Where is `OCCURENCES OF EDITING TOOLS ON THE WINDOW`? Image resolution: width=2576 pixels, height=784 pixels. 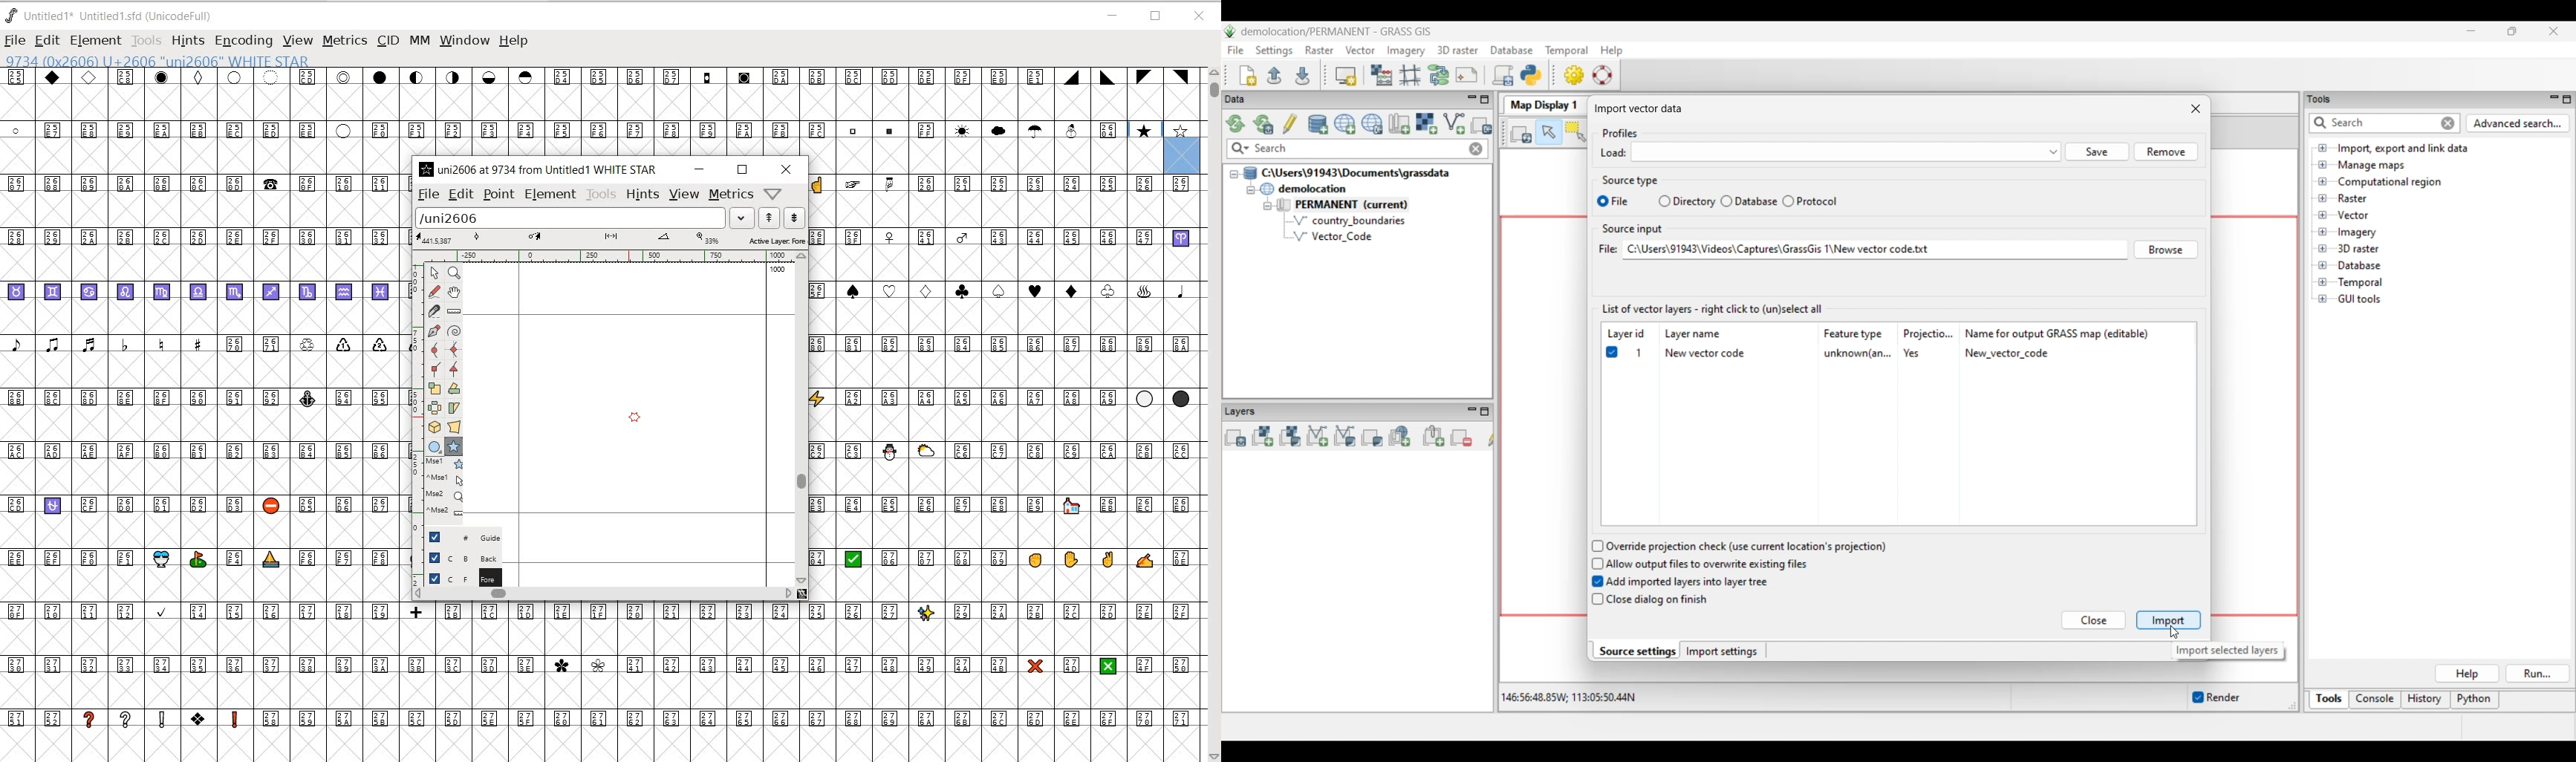 OCCURENCES OF EDITING TOOLS ON THE WINDOW is located at coordinates (446, 487).